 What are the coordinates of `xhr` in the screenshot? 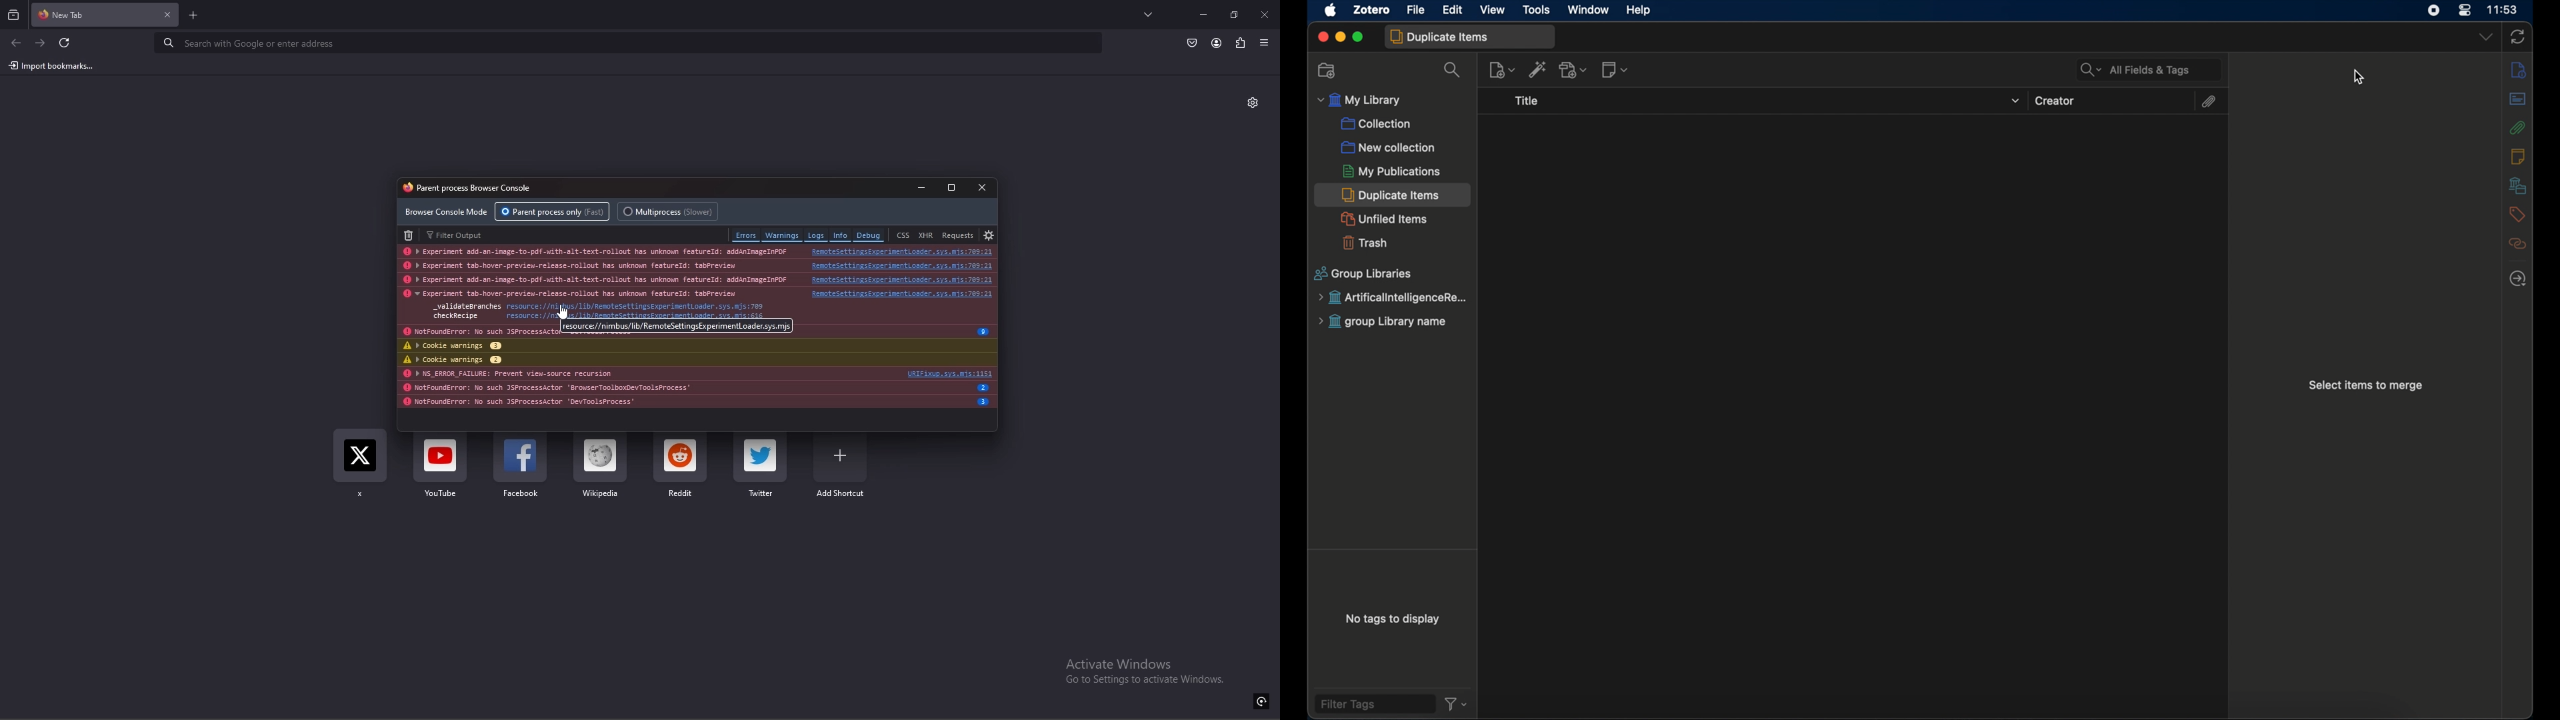 It's located at (925, 235).